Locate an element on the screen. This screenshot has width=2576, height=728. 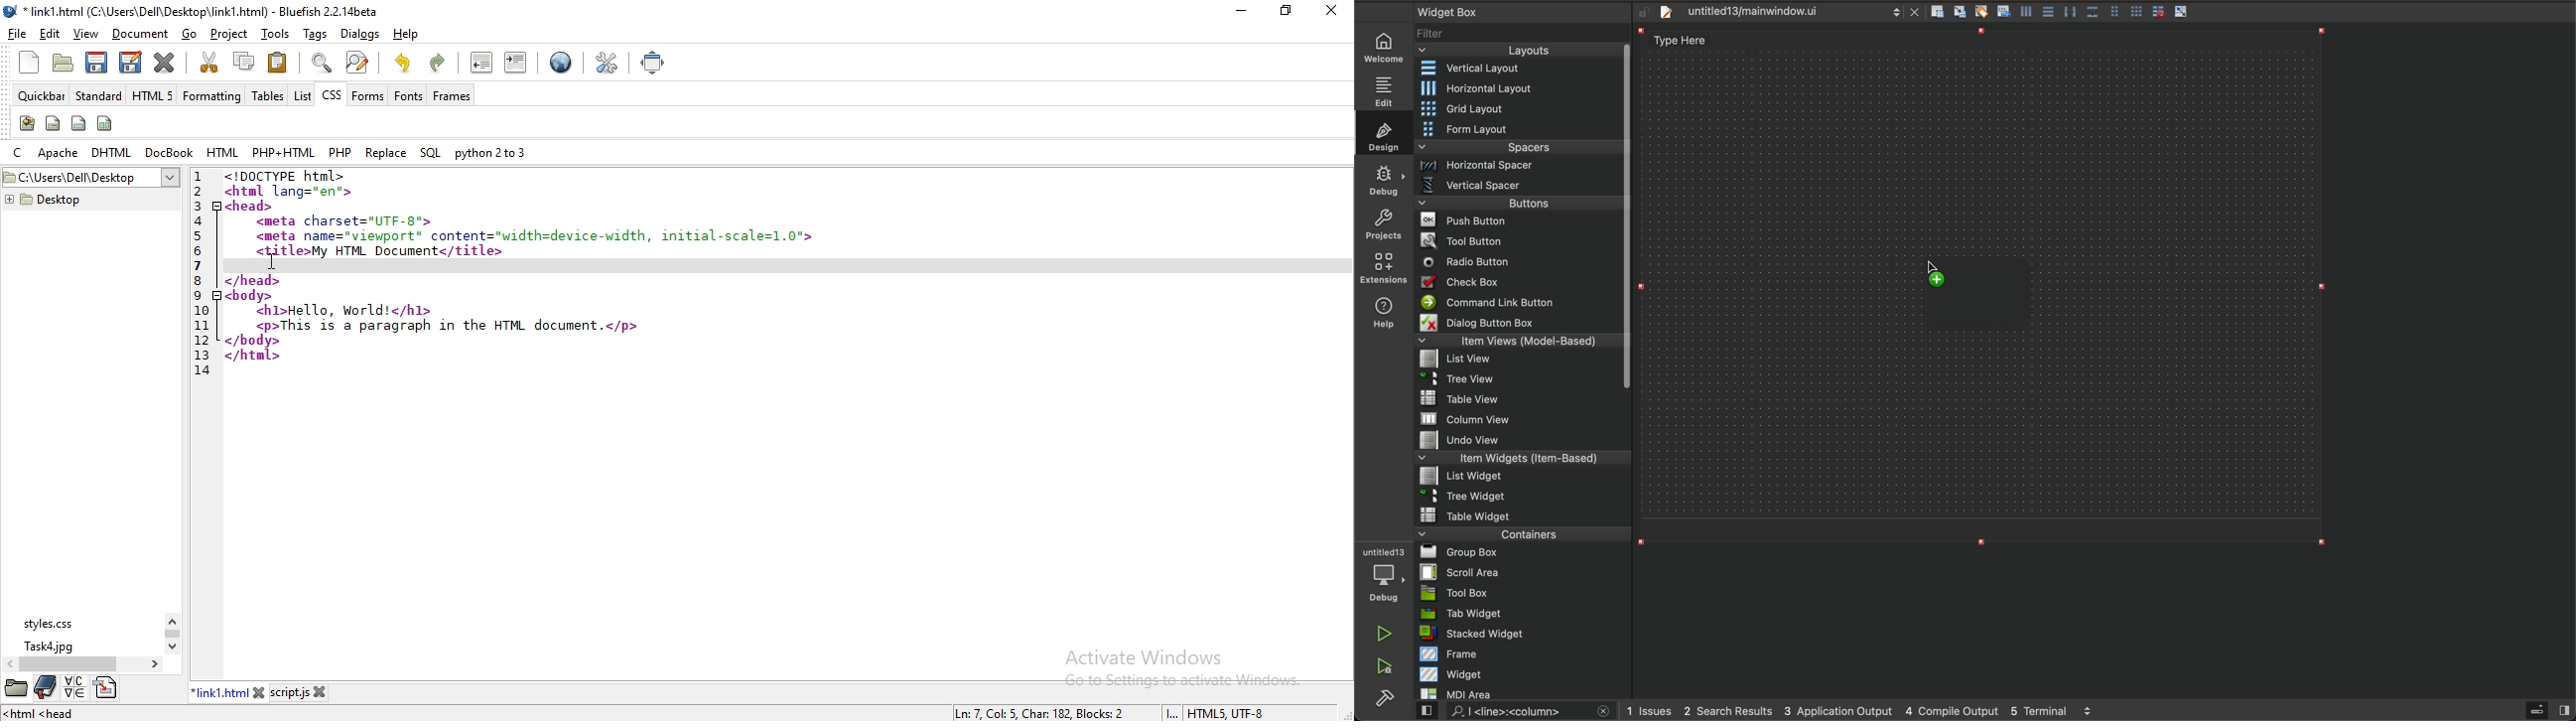
span is located at coordinates (52, 123).